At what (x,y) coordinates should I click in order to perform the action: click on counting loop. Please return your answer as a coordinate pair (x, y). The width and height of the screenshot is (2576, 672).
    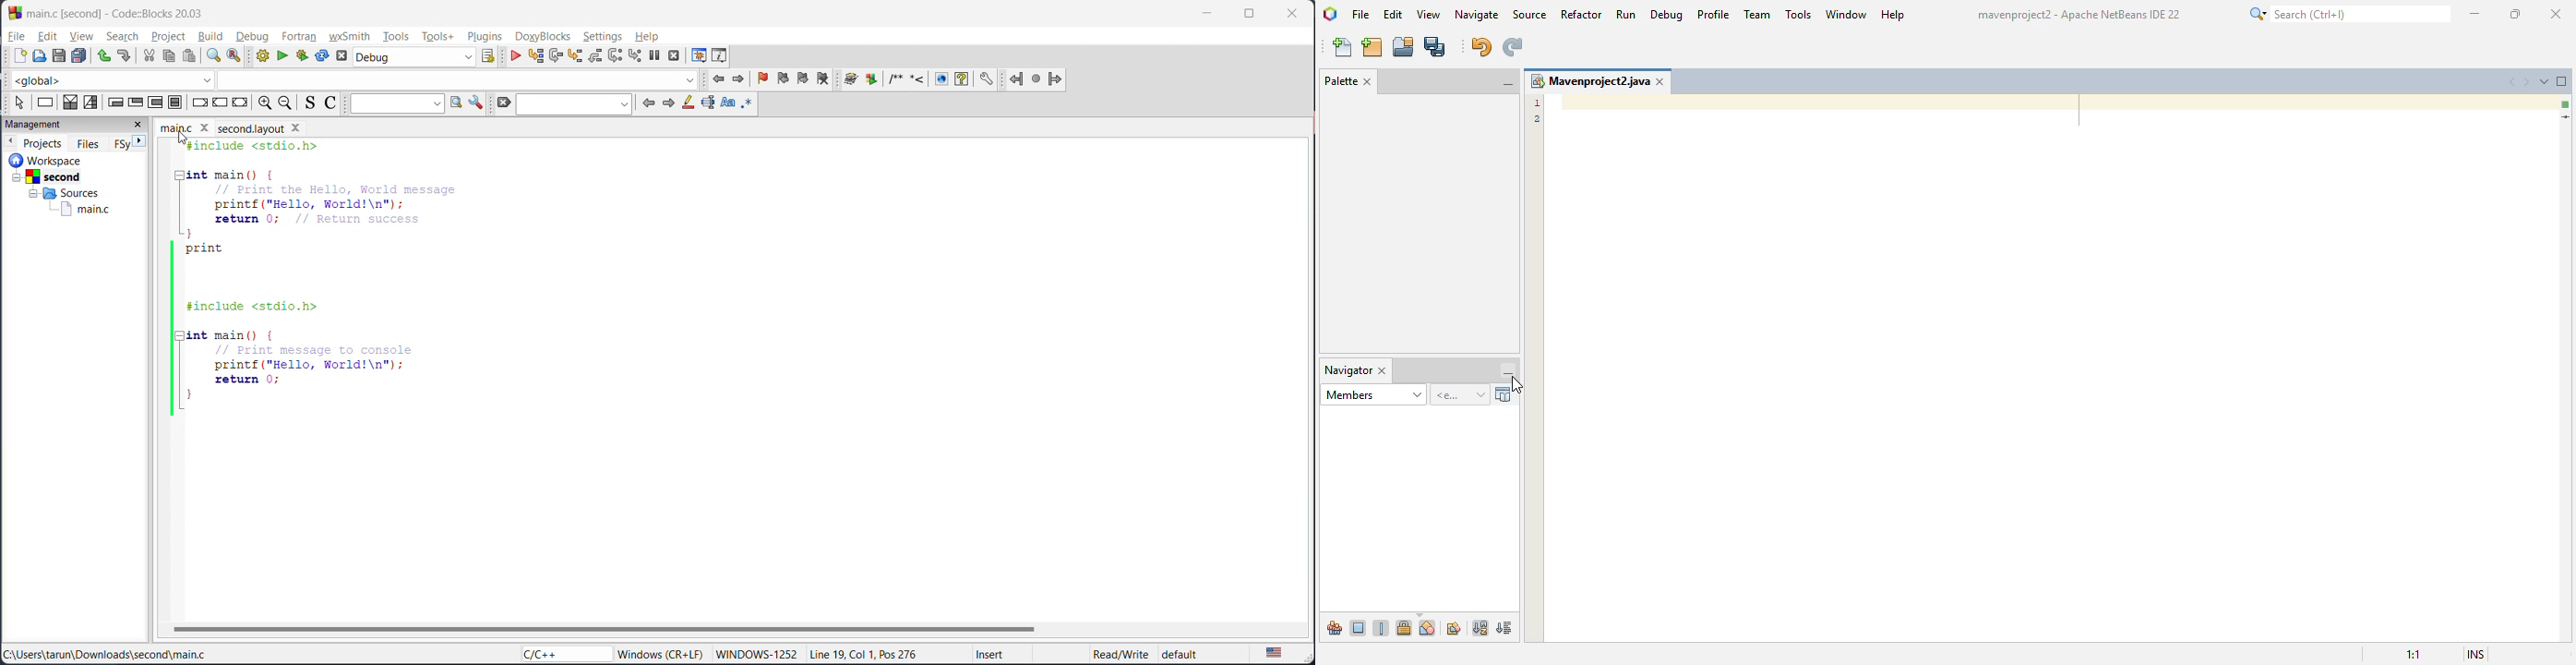
    Looking at the image, I should click on (157, 103).